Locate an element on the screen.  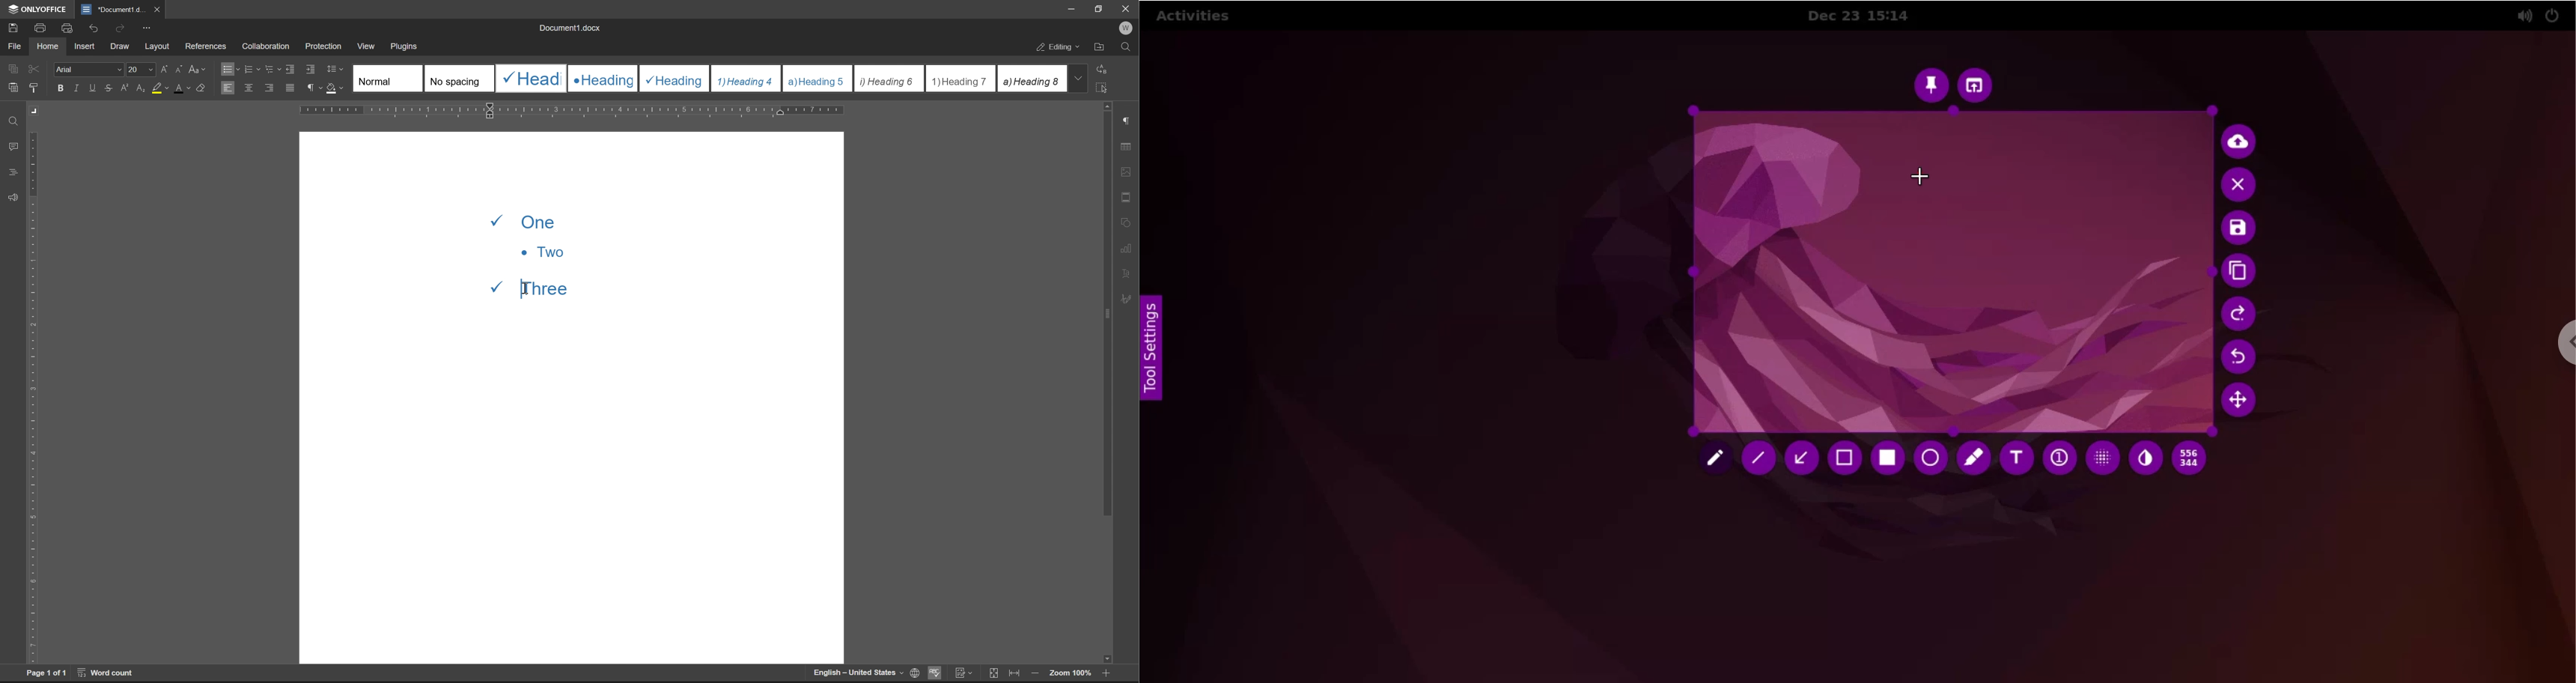
underline is located at coordinates (93, 88).